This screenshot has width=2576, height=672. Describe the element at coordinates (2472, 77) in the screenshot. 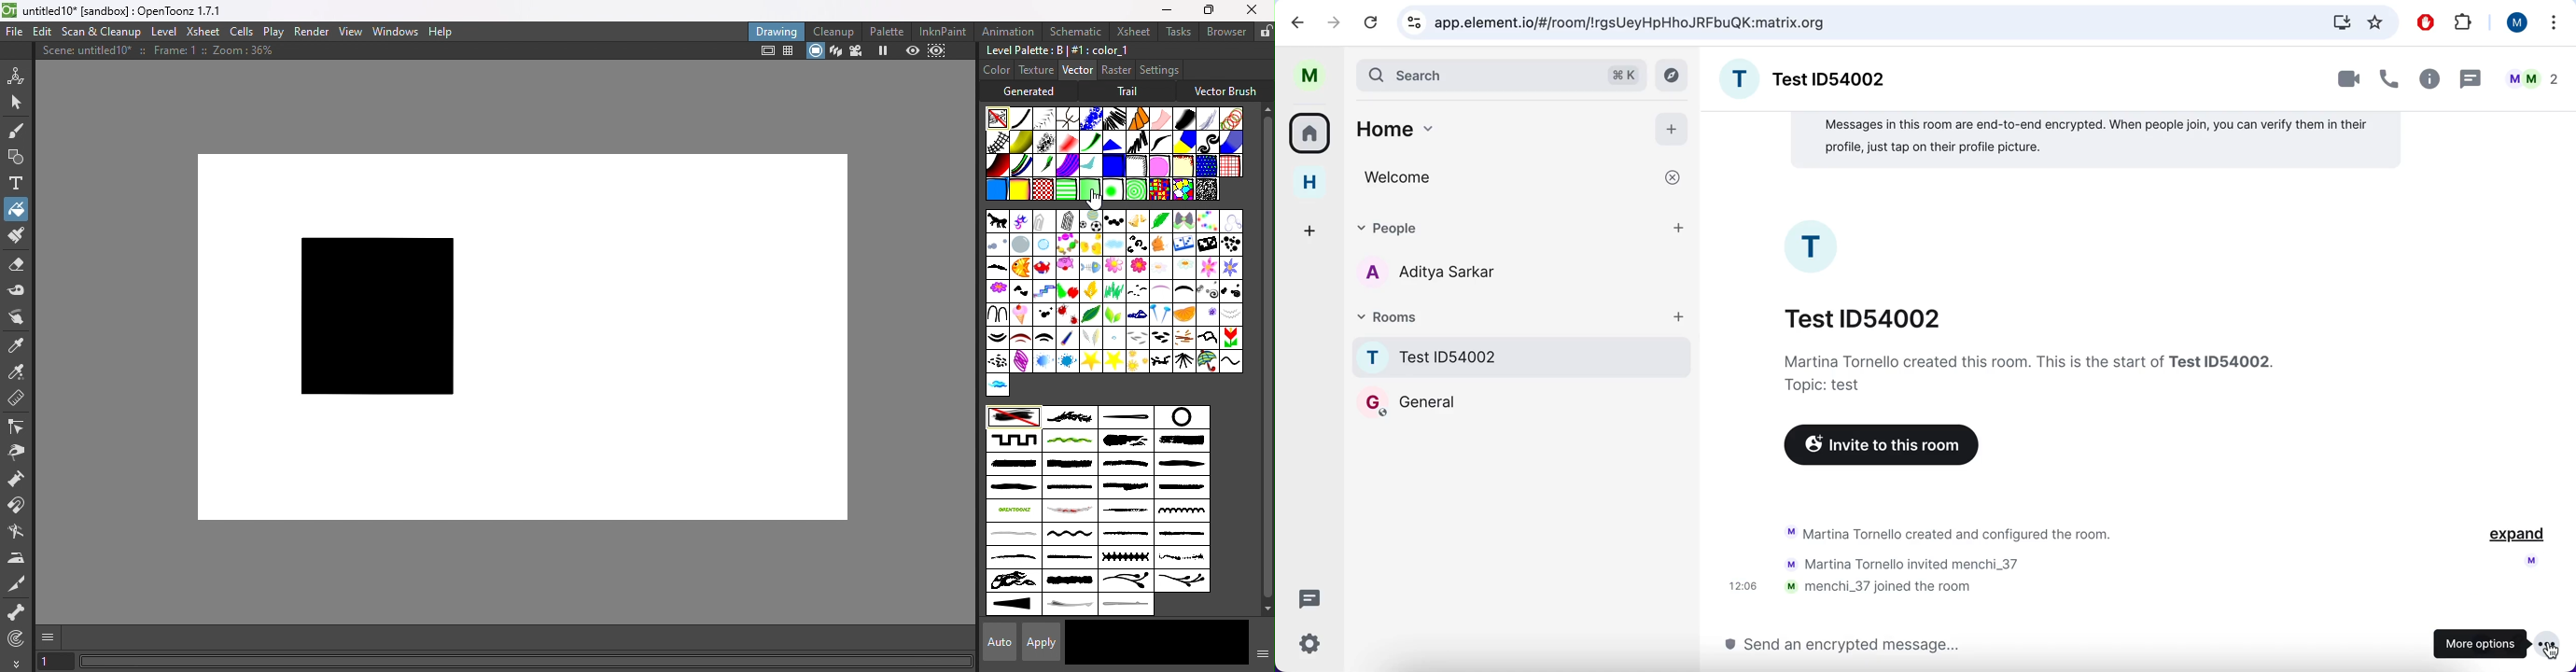

I see `thread` at that location.